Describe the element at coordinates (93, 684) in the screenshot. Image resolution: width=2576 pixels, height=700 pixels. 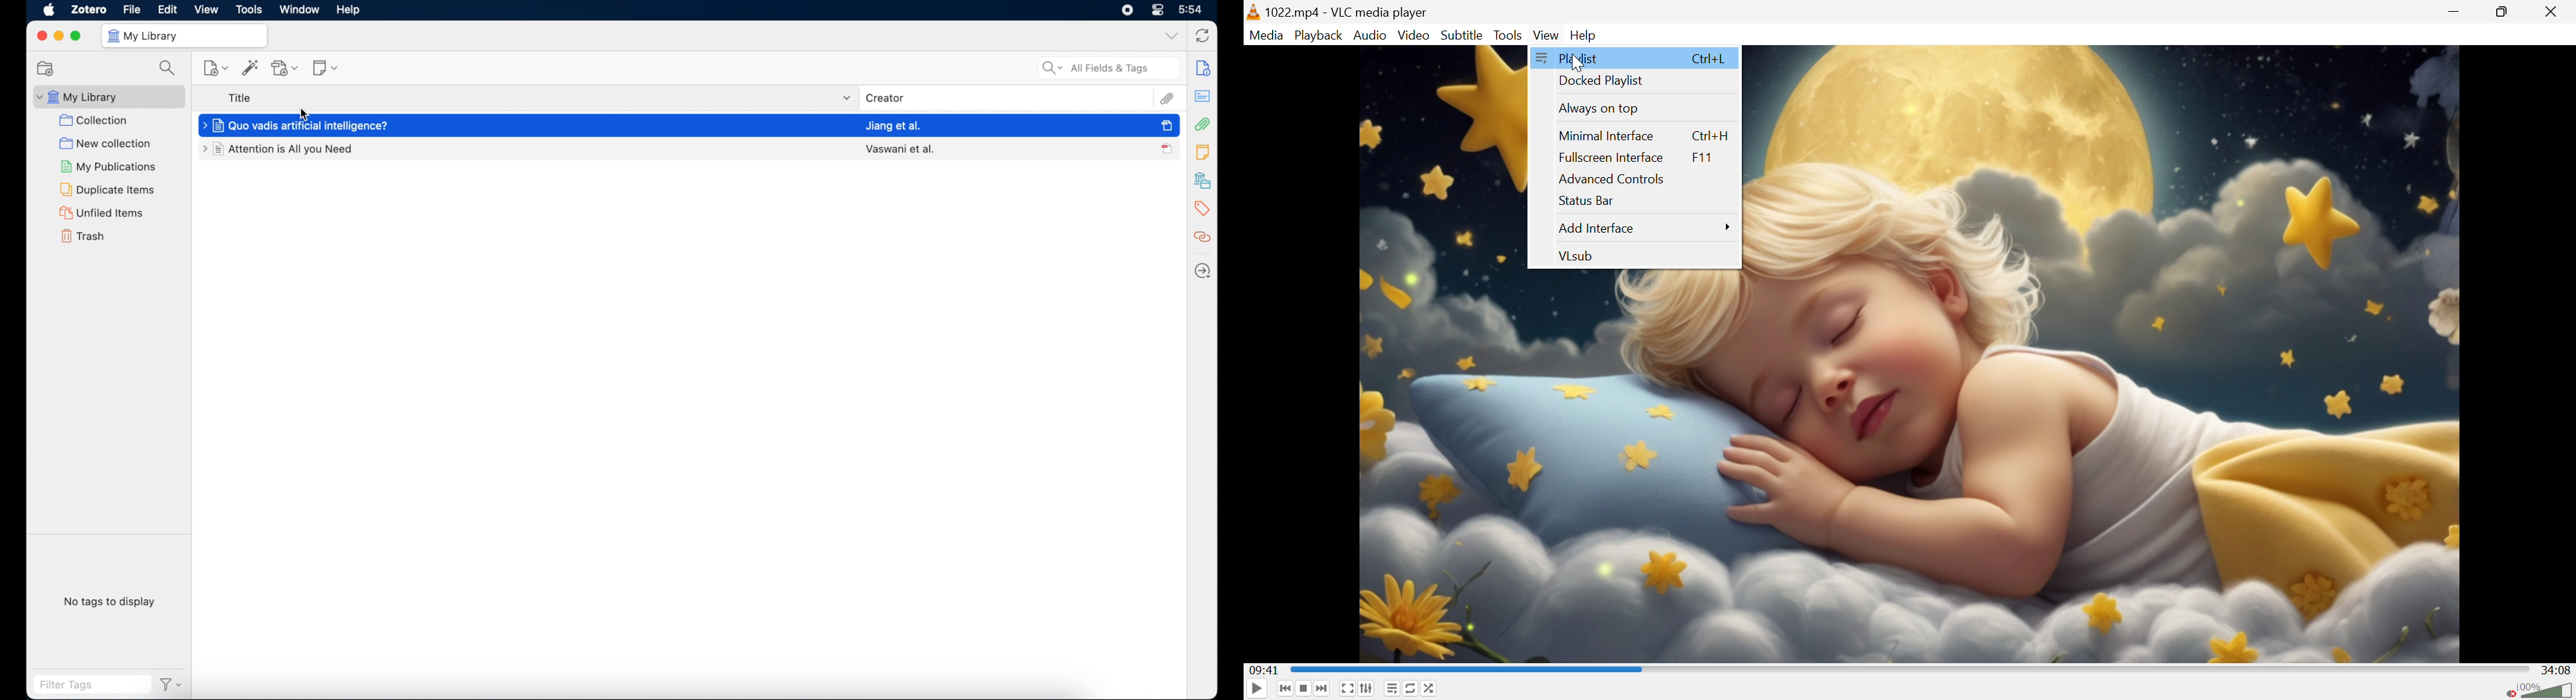
I see `filter tags field` at that location.